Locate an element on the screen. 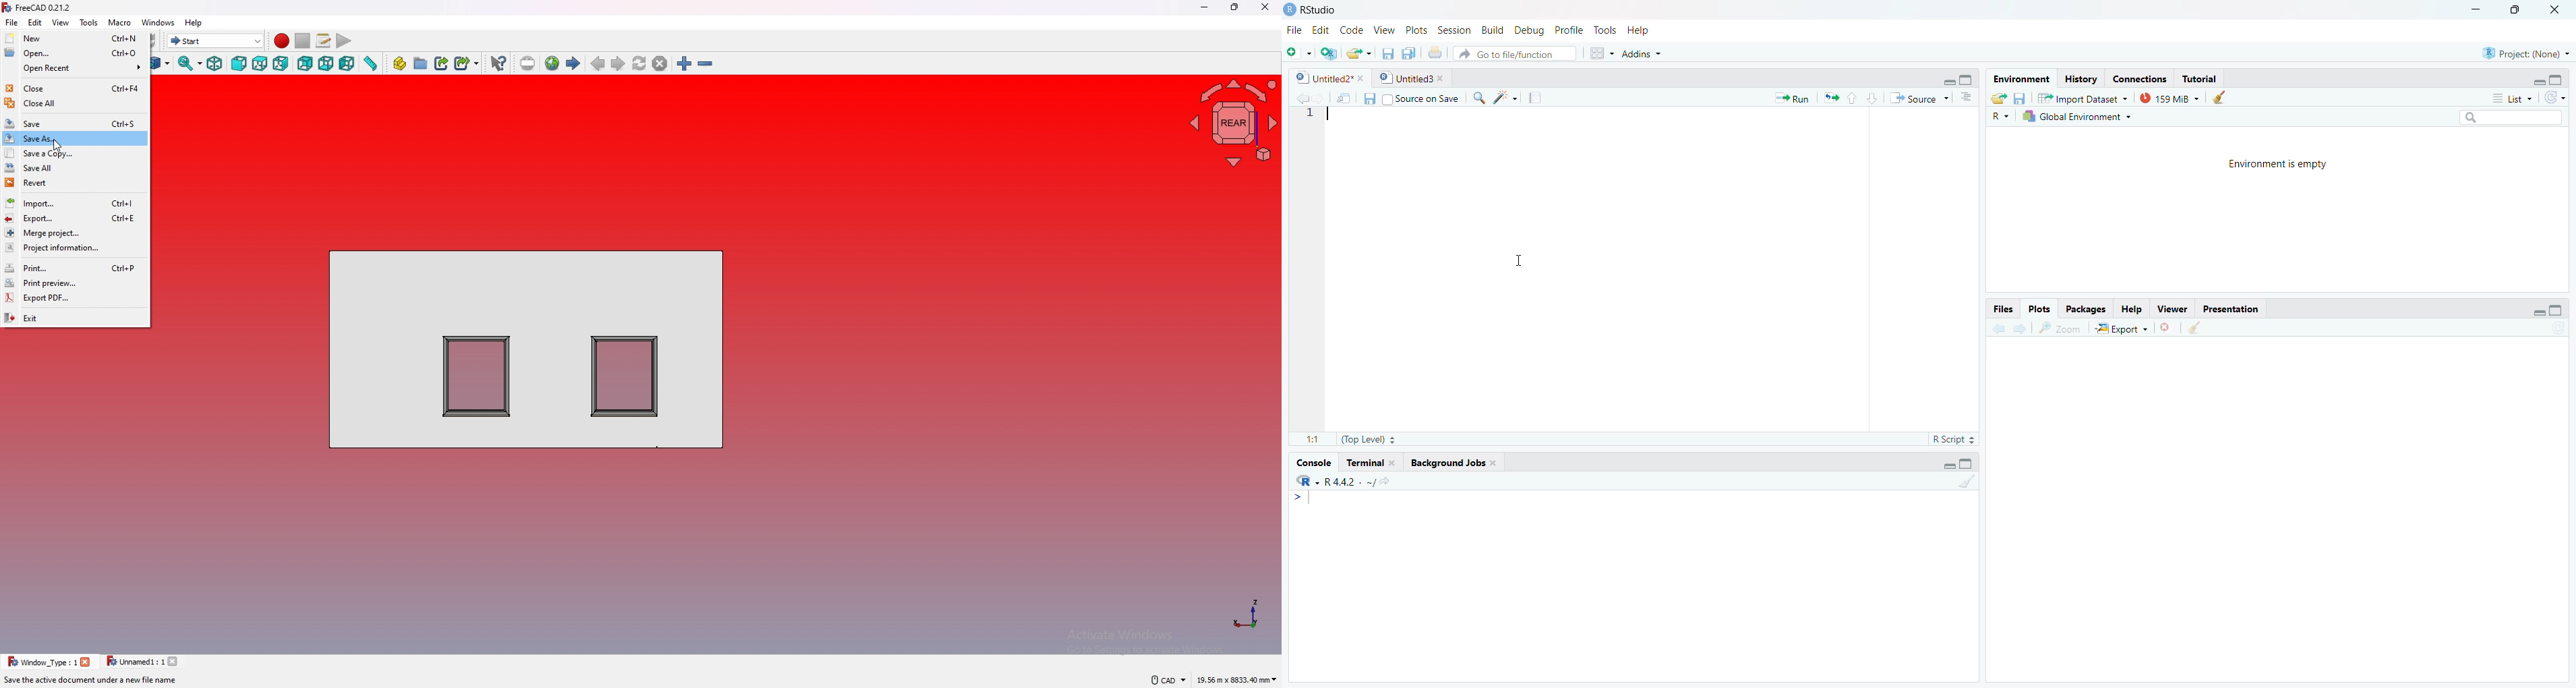 Image resolution: width=2576 pixels, height=700 pixels. Delete is located at coordinates (2166, 328).